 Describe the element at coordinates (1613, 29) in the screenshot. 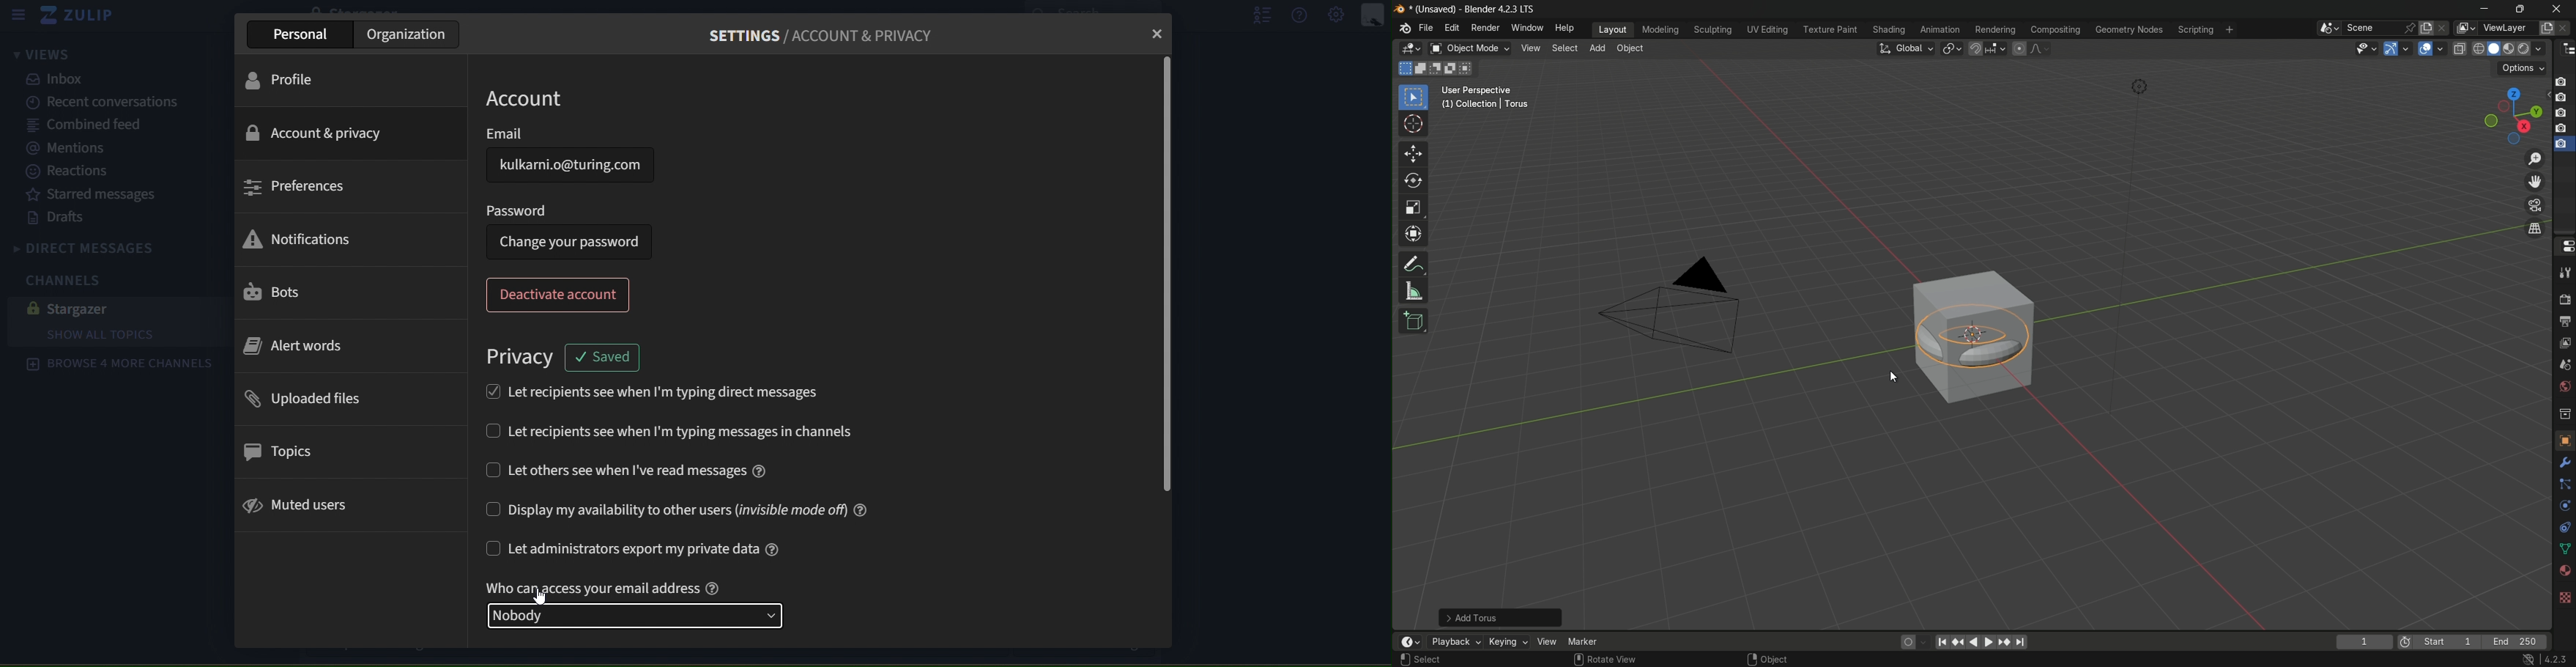

I see `layout` at that location.